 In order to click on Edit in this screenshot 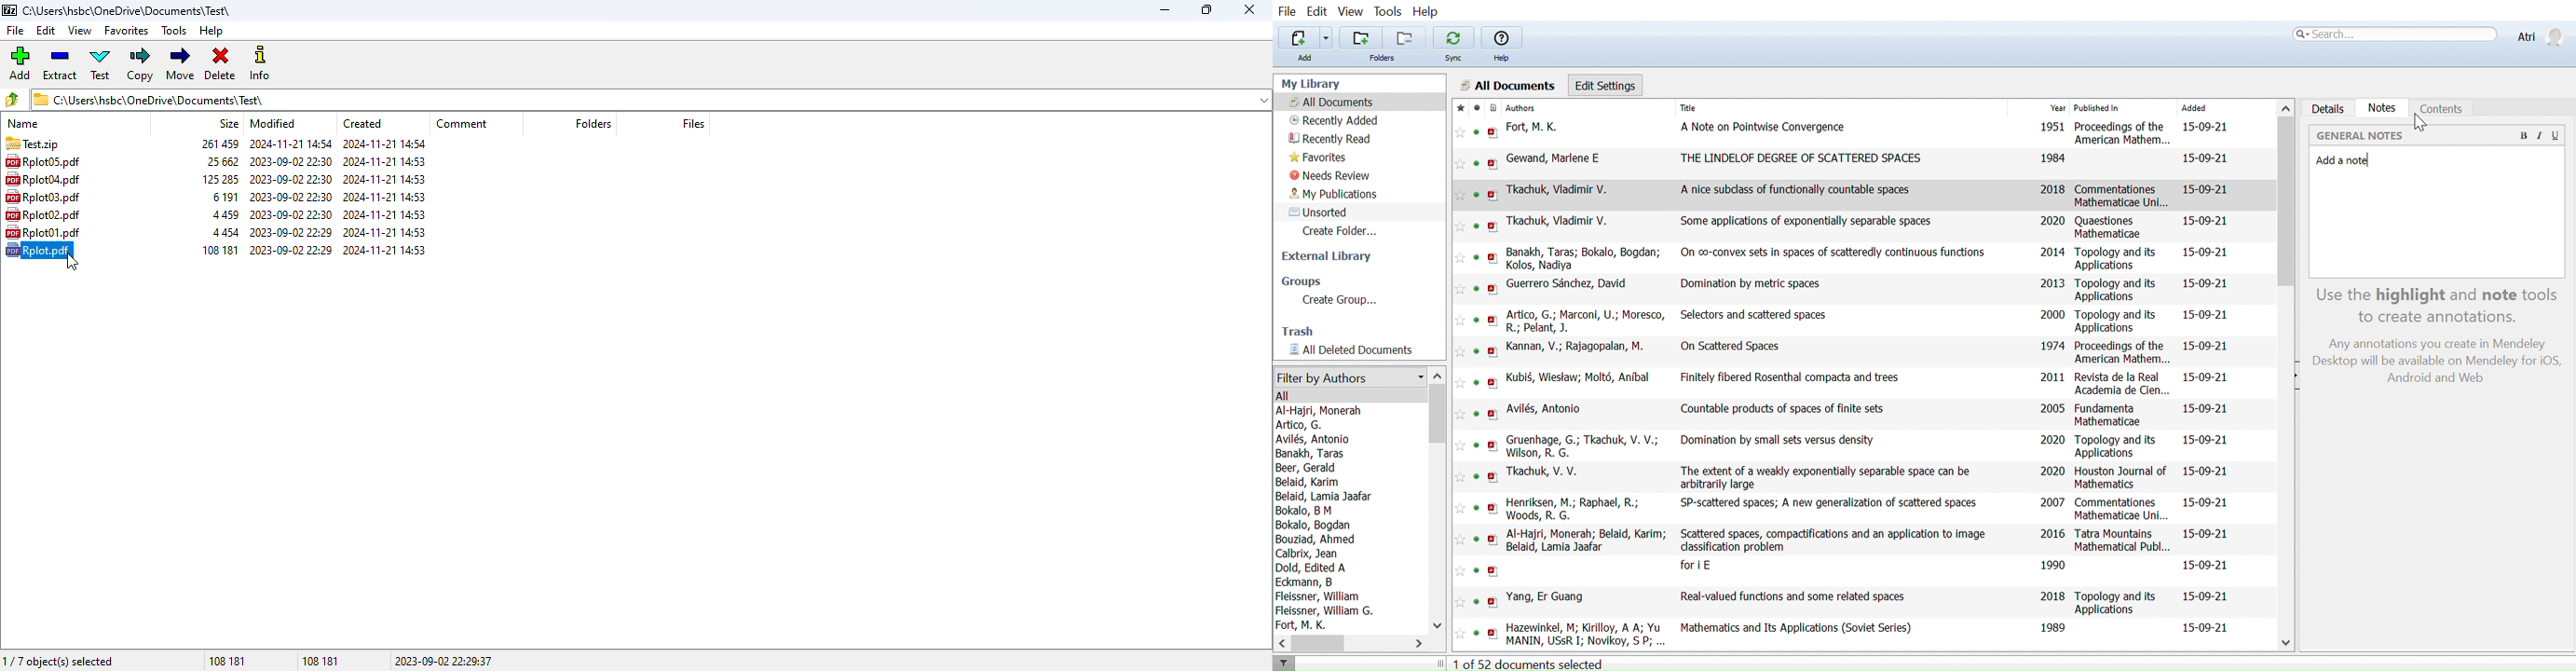, I will do `click(1319, 12)`.